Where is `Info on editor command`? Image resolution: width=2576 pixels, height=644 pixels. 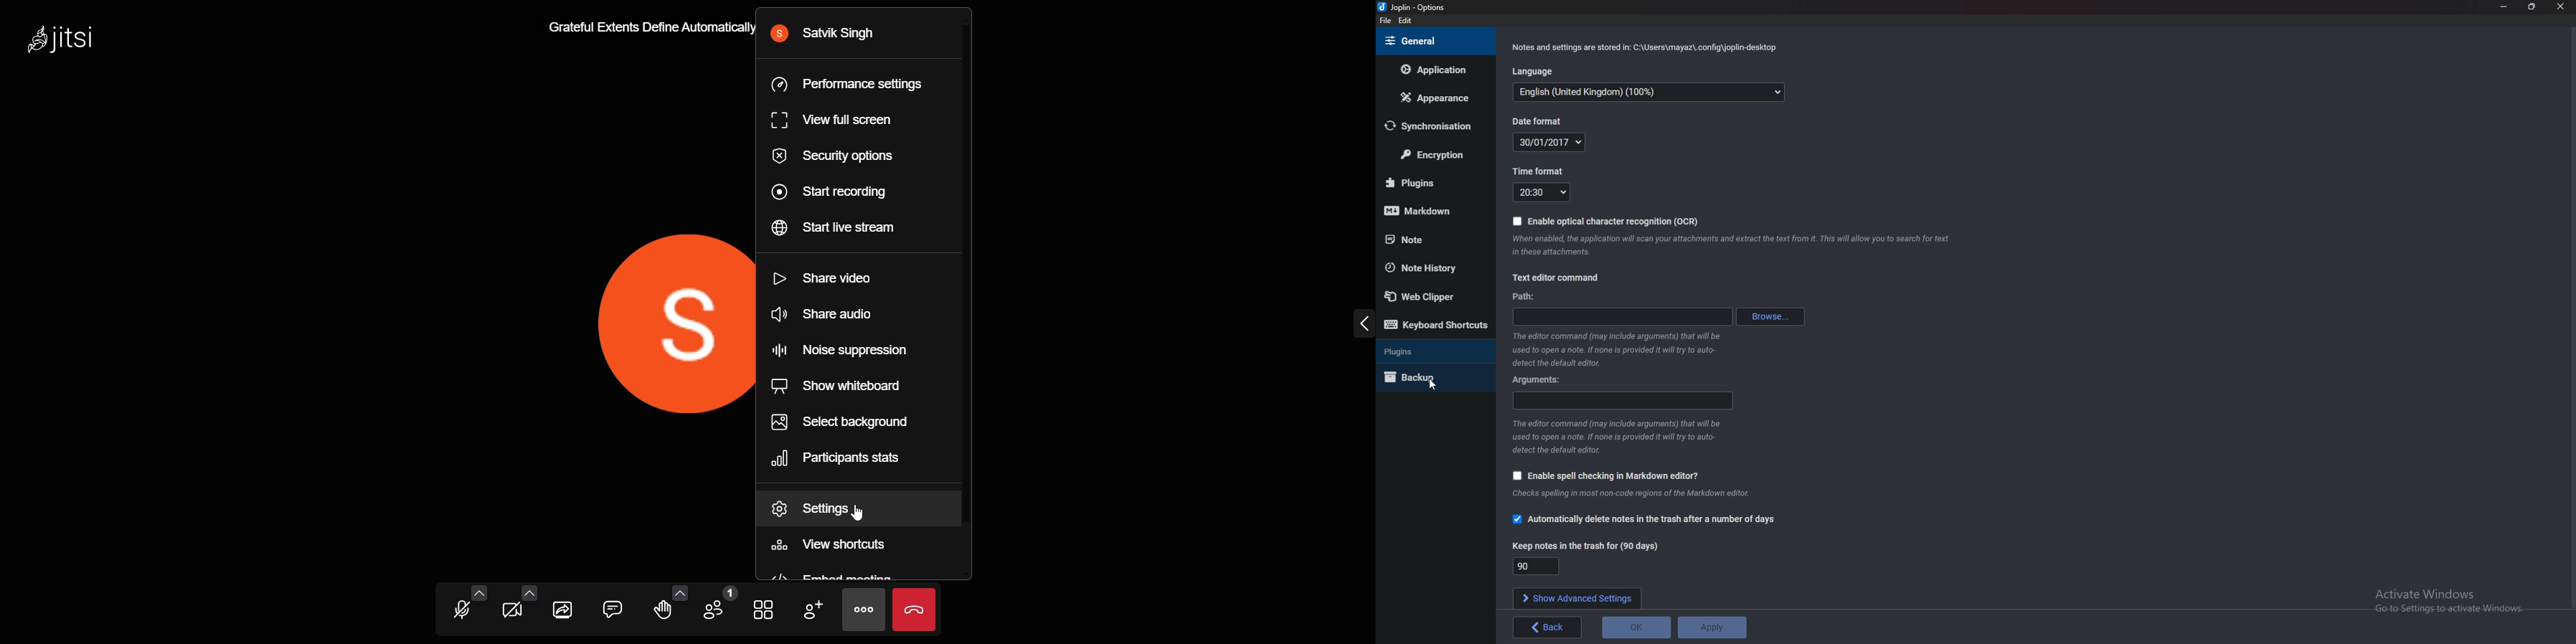 Info on editor command is located at coordinates (1617, 437).